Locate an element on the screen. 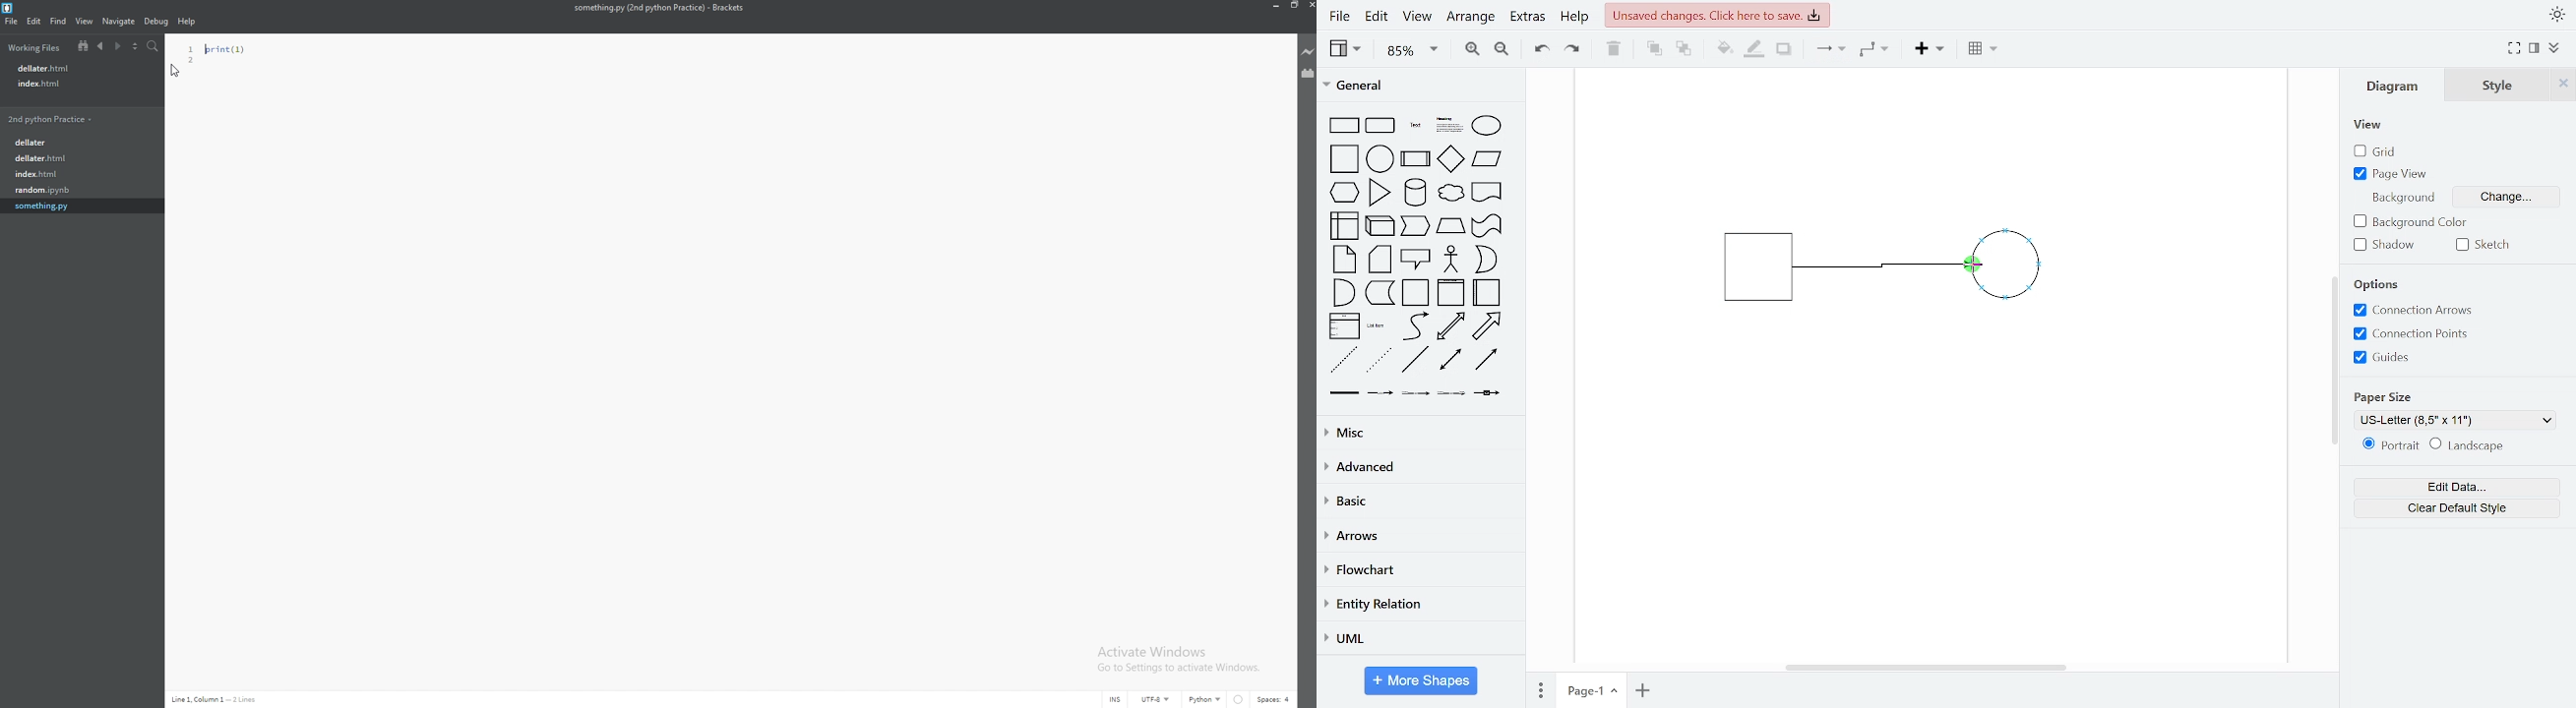  current paper size is located at coordinates (2456, 420).